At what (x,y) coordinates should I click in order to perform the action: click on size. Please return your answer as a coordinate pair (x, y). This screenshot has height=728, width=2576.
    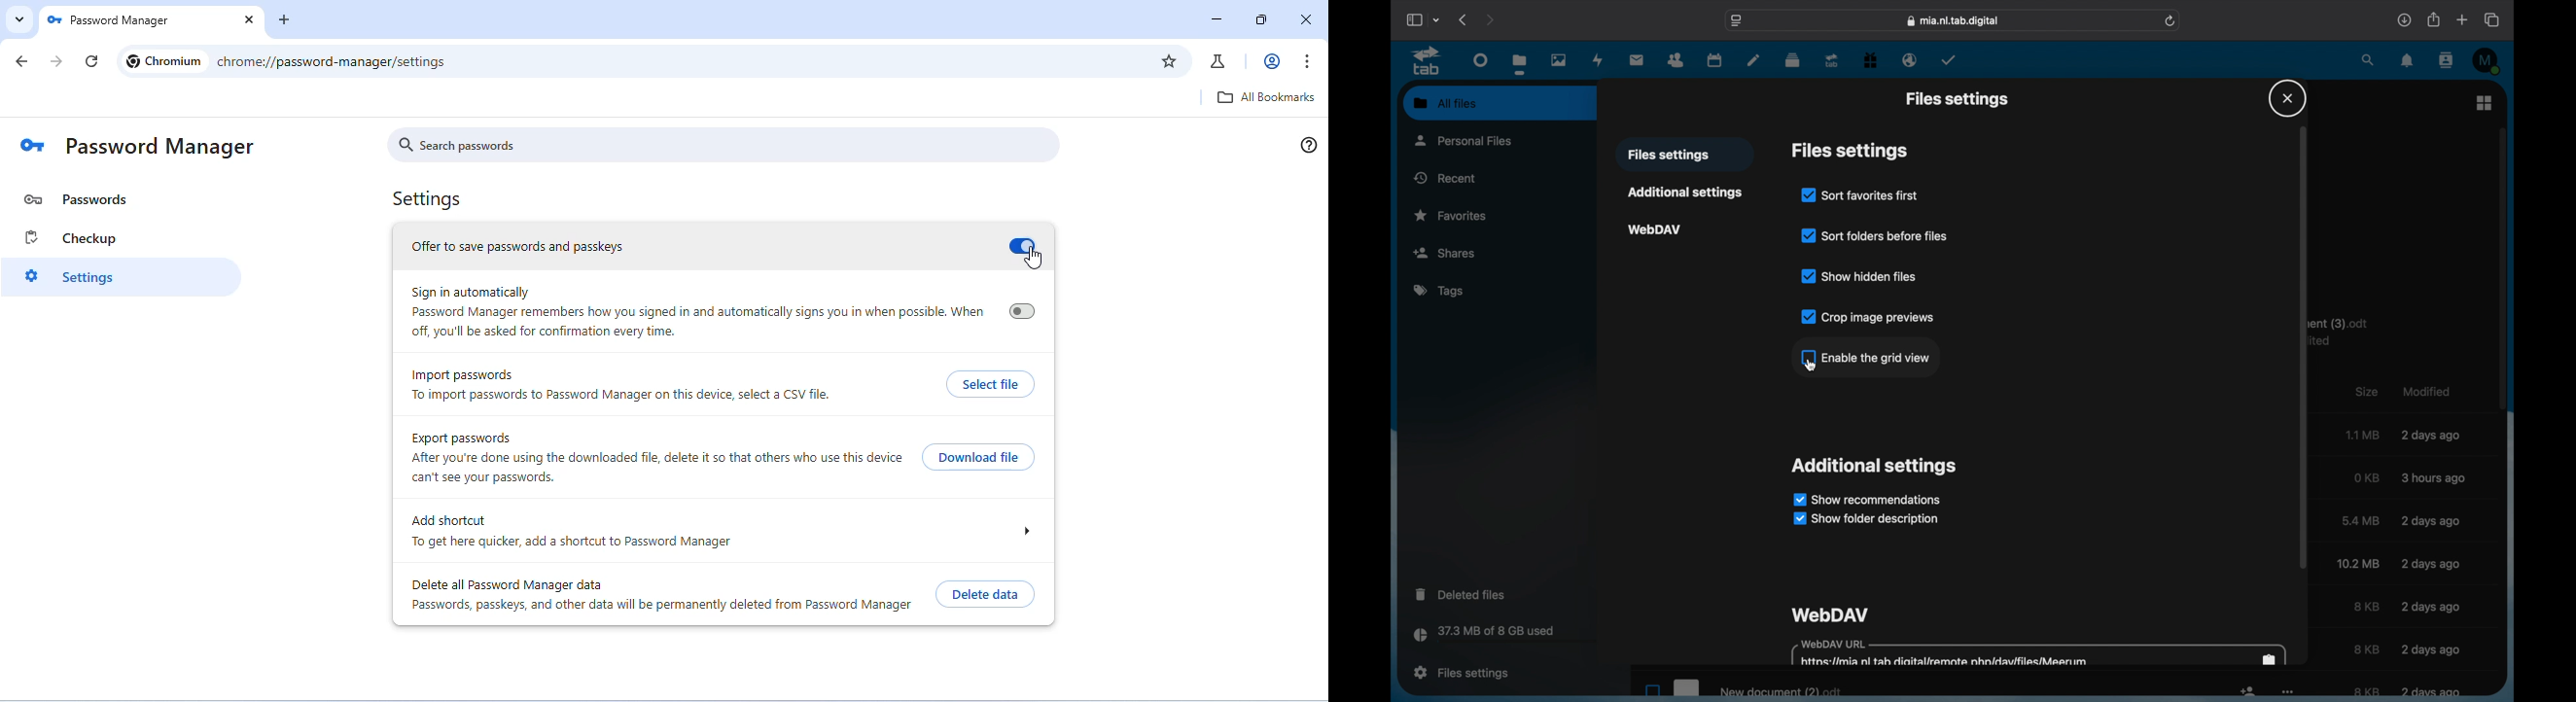
    Looking at the image, I should click on (2367, 477).